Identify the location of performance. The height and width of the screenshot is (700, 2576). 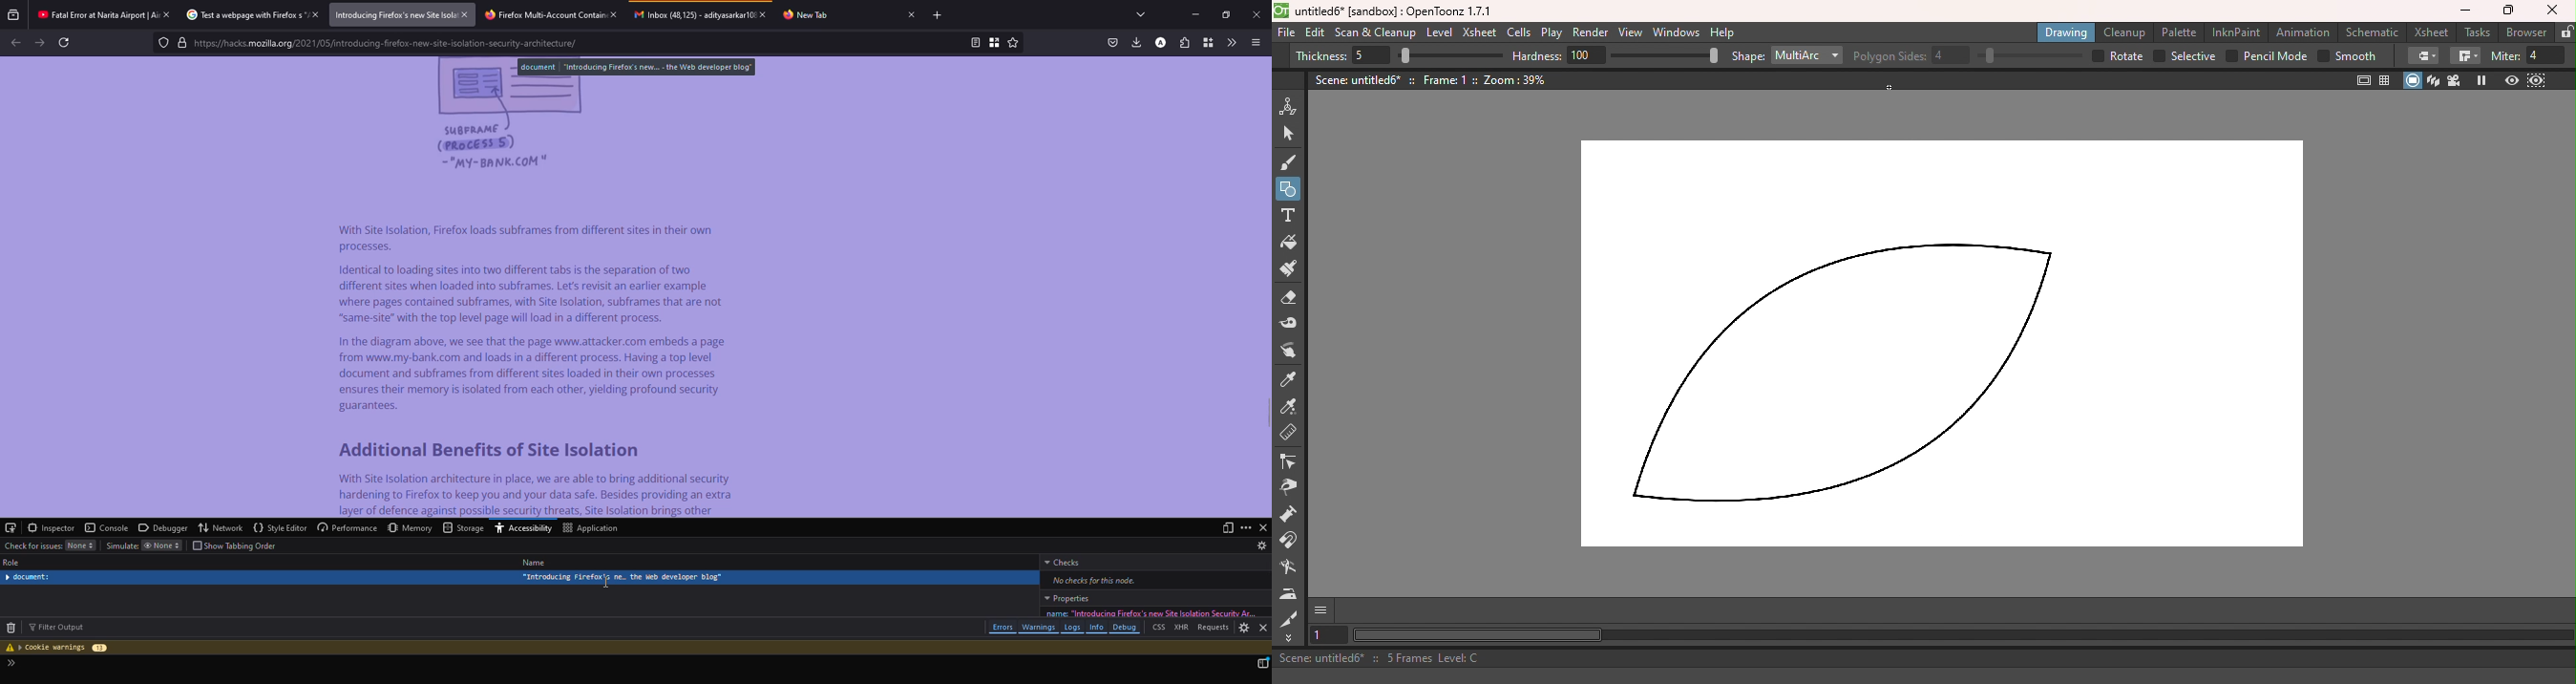
(348, 528).